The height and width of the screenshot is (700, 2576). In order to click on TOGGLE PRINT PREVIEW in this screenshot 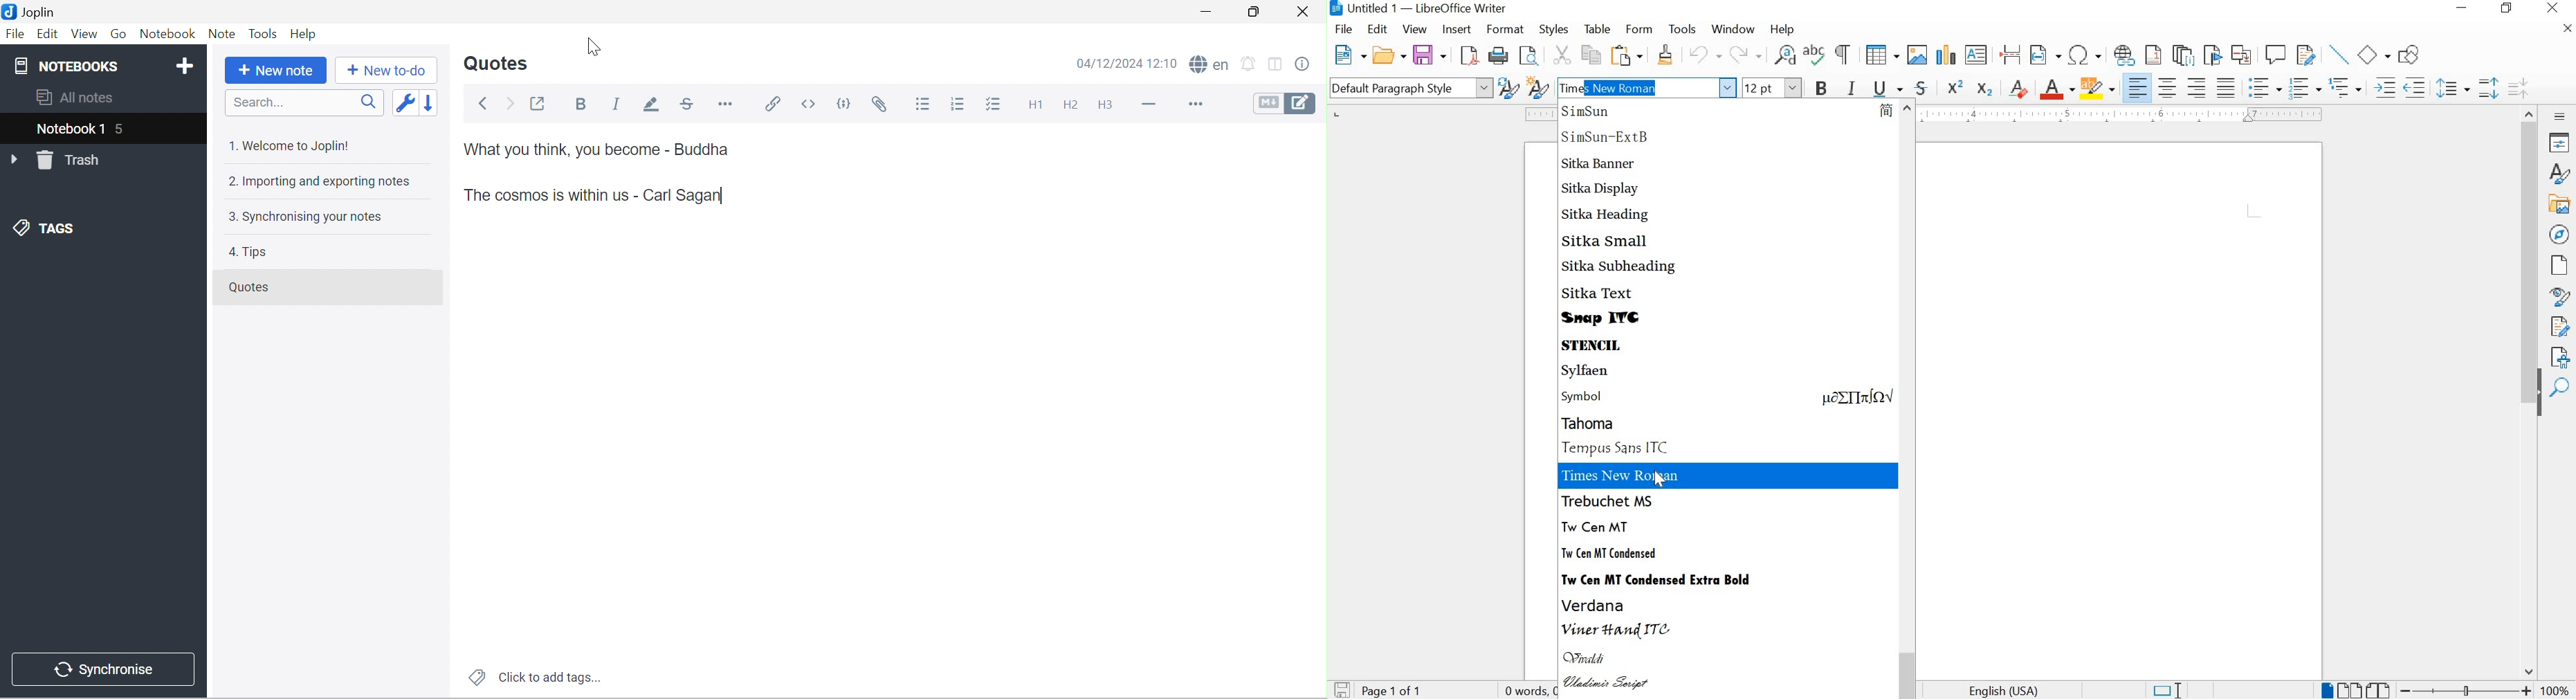, I will do `click(1530, 55)`.